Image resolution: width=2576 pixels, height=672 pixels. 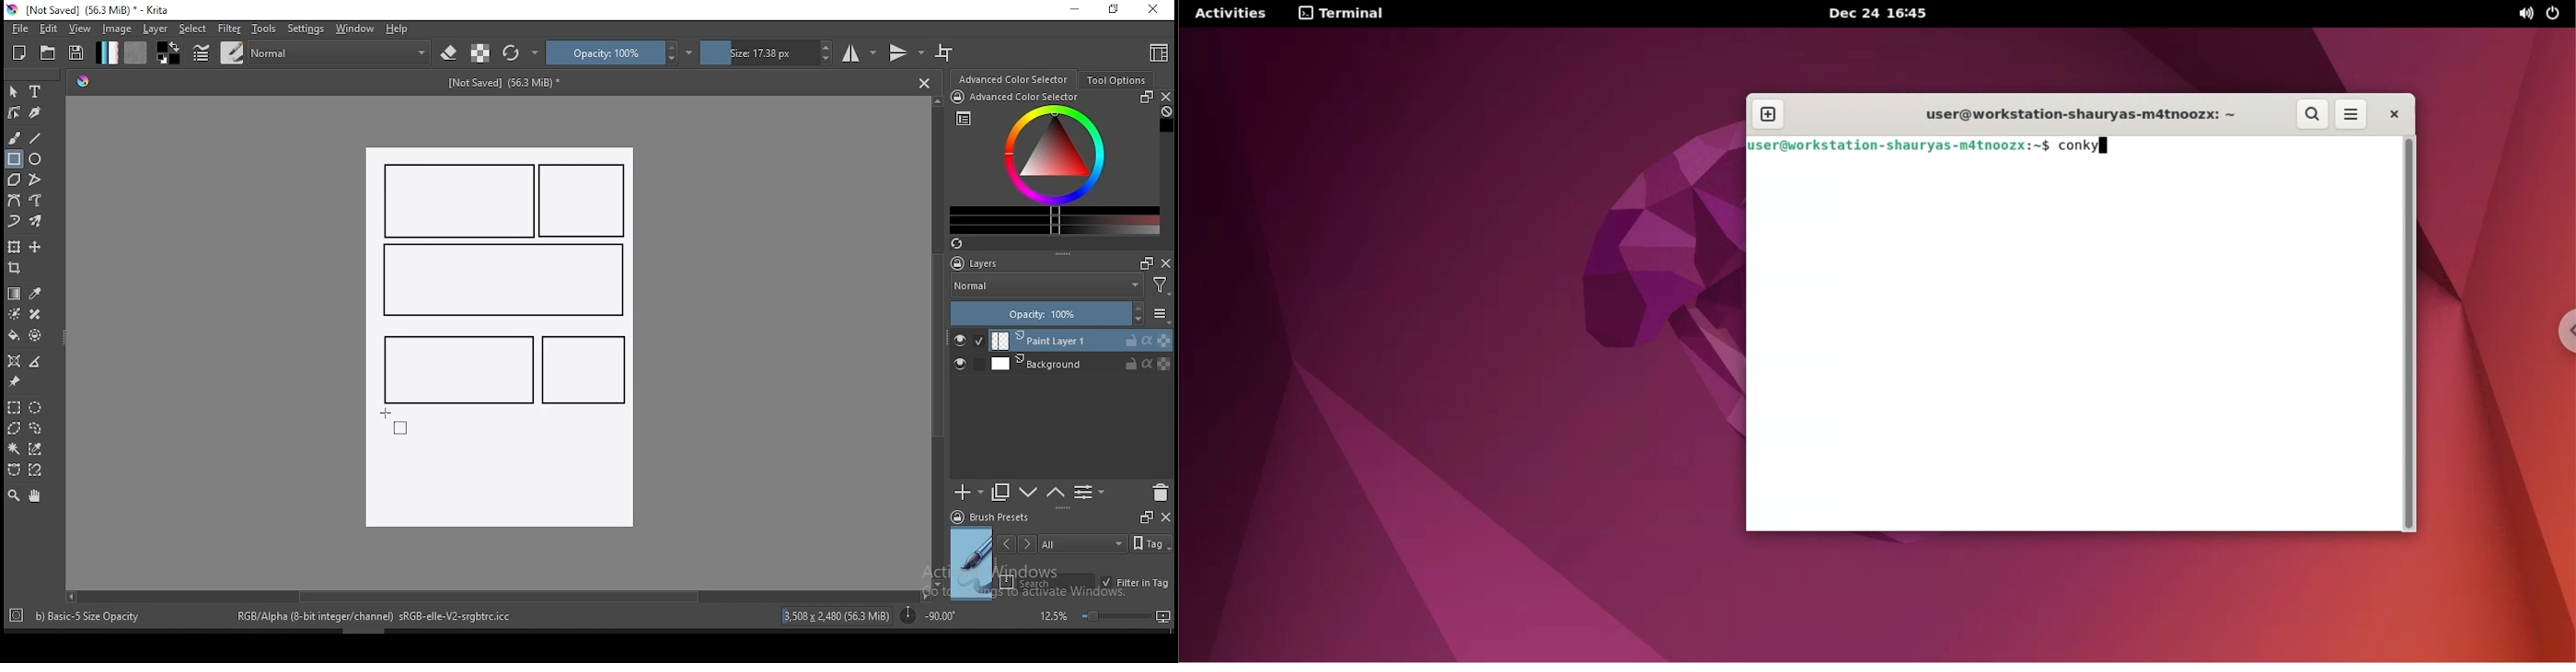 What do you see at coordinates (619, 52) in the screenshot?
I see `opacity` at bounding box center [619, 52].